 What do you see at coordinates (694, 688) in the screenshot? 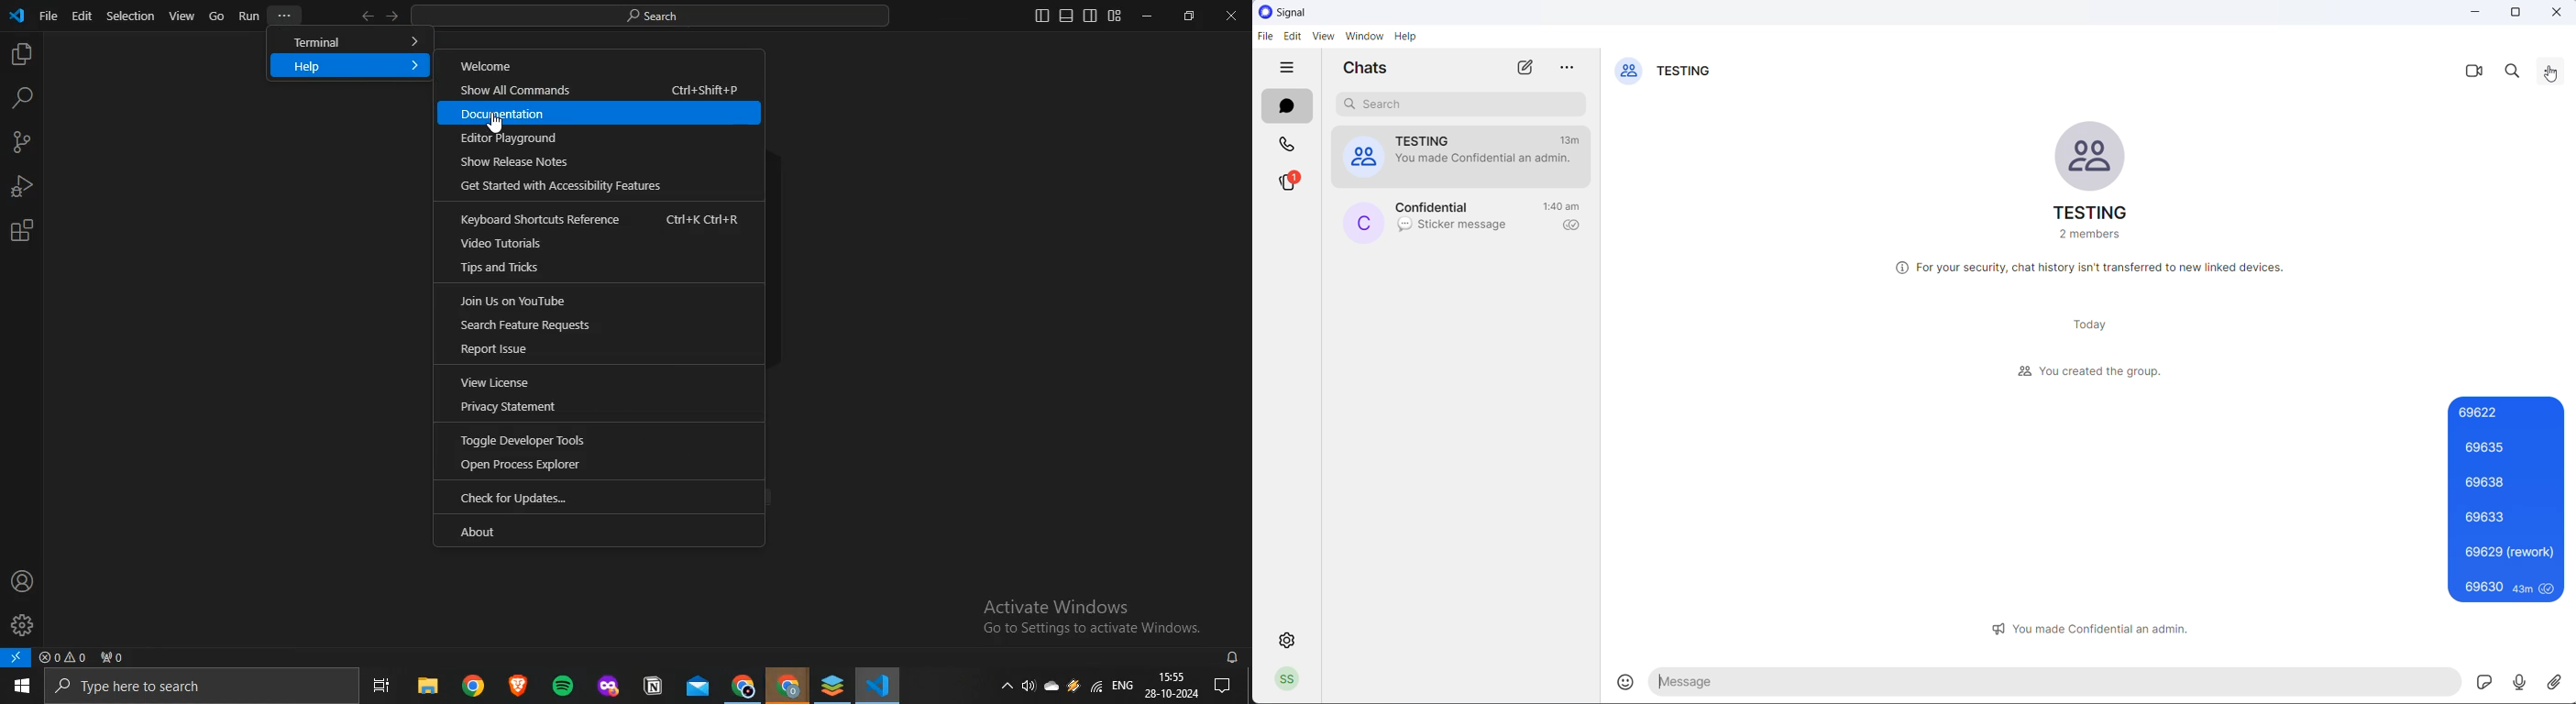
I see `outlook` at bounding box center [694, 688].